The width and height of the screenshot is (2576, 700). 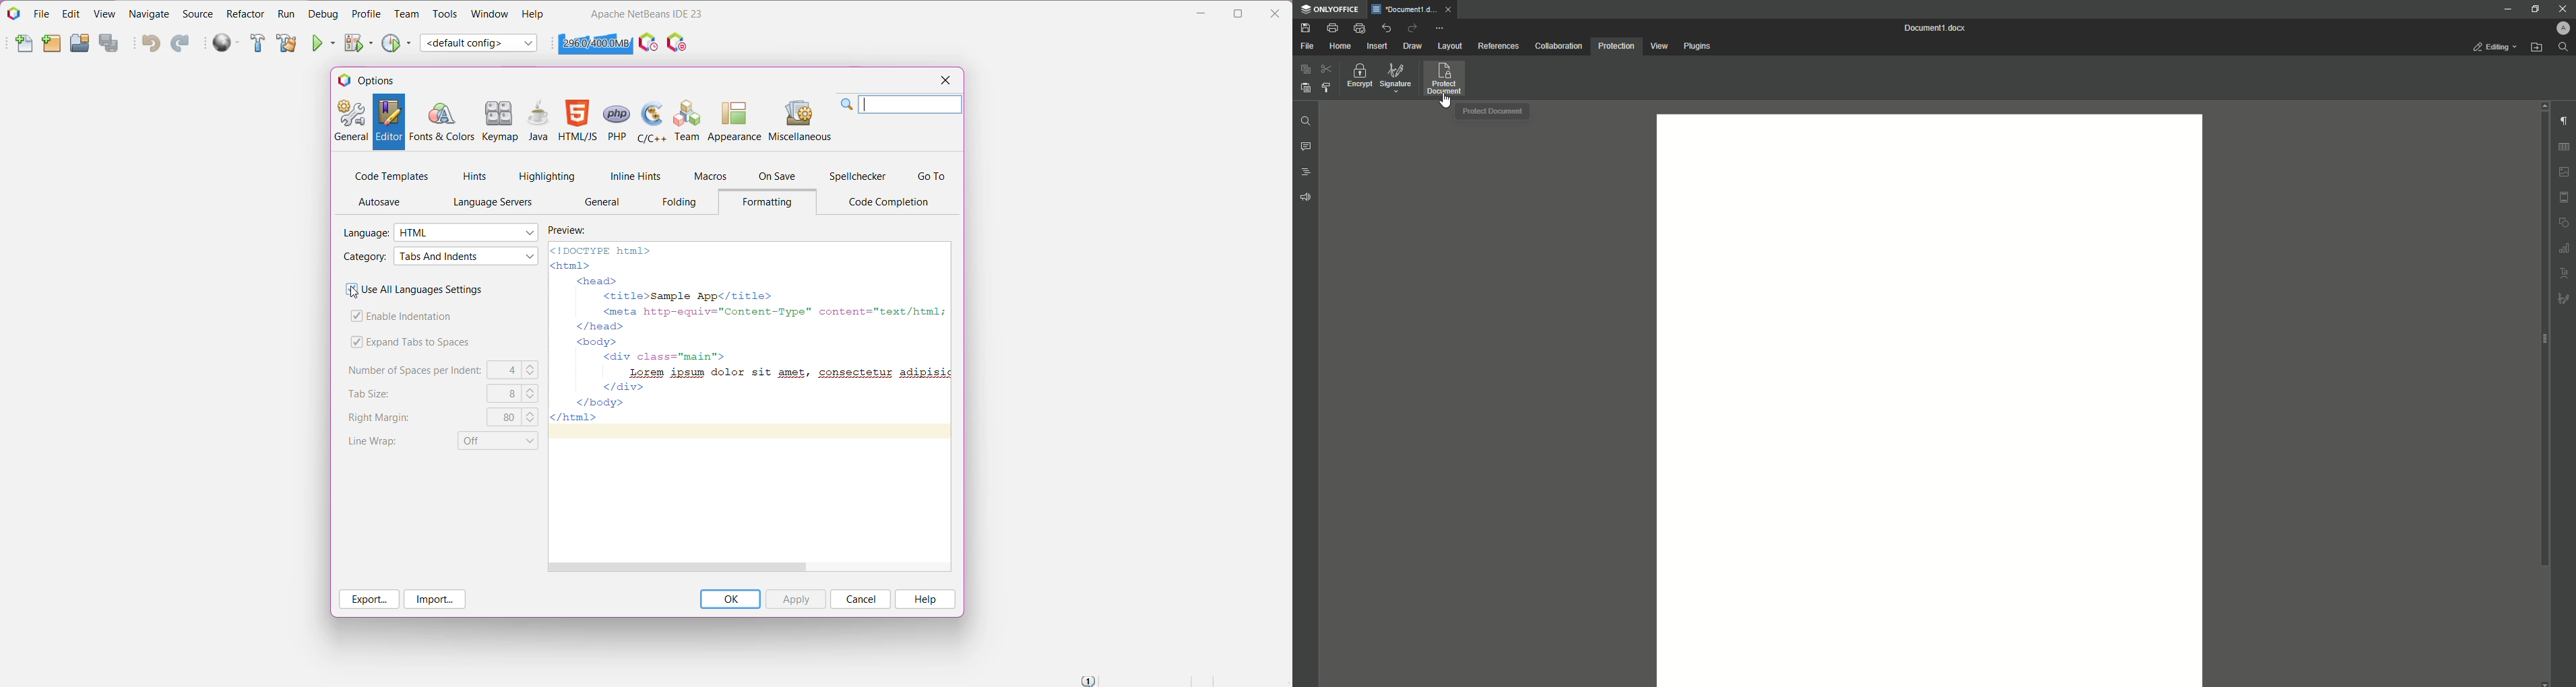 I want to click on Plugins, so click(x=1697, y=46).